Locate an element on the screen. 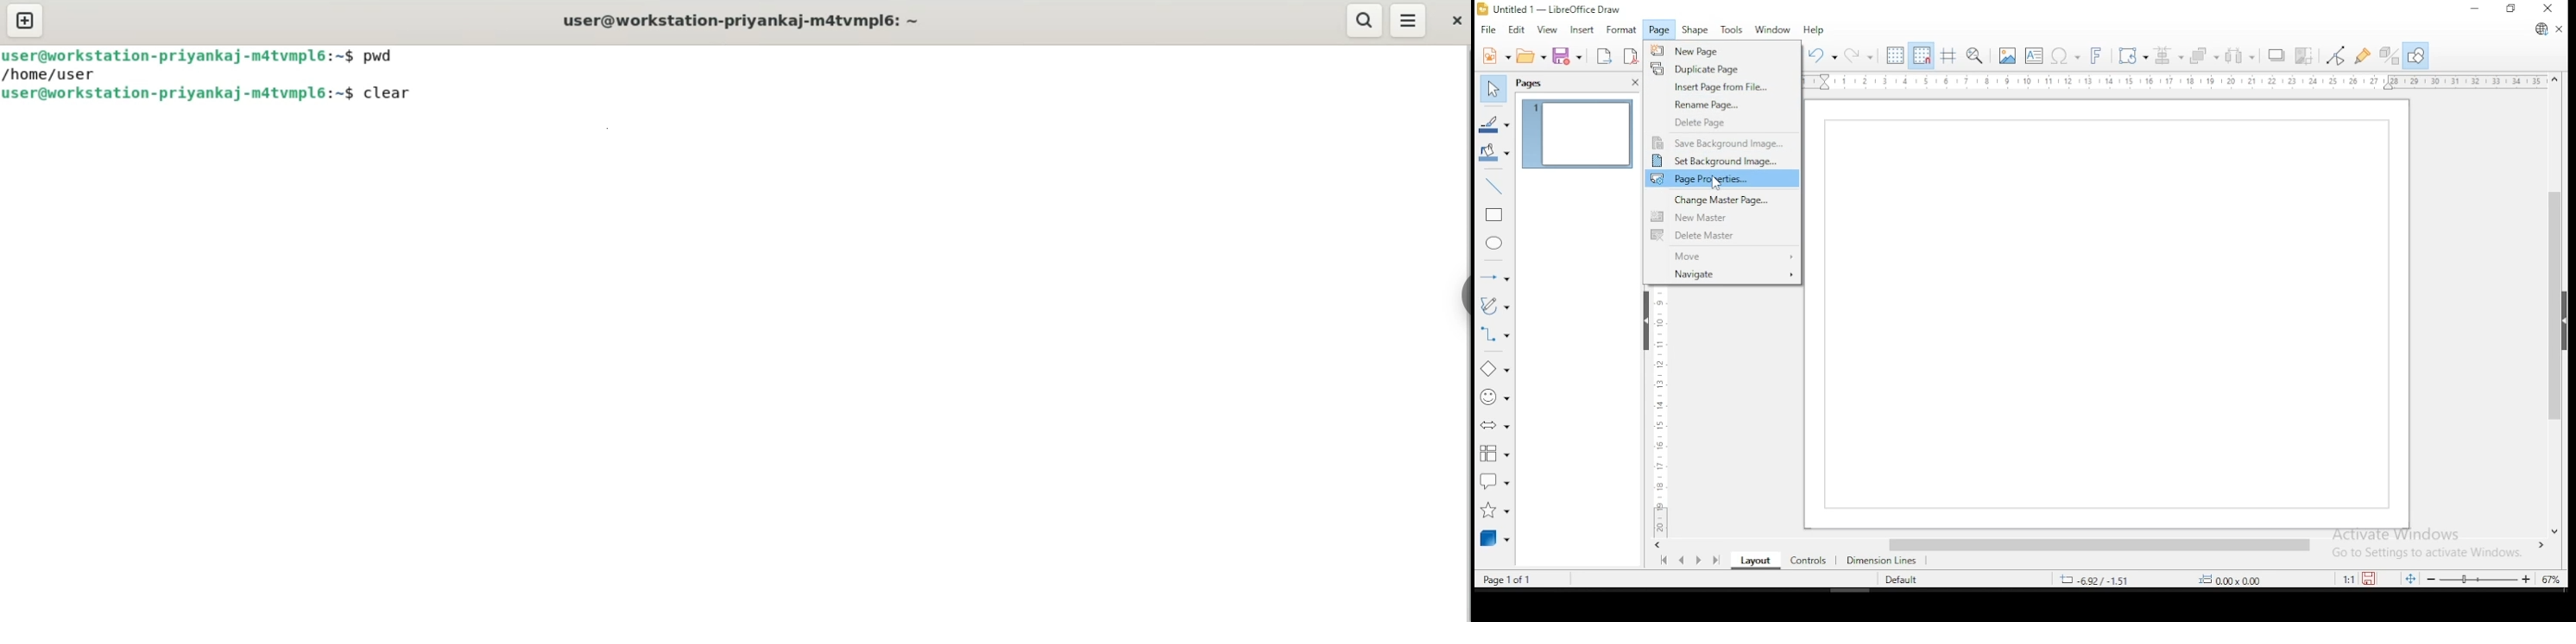 The width and height of the screenshot is (2576, 644). show draw functions is located at coordinates (2415, 56).